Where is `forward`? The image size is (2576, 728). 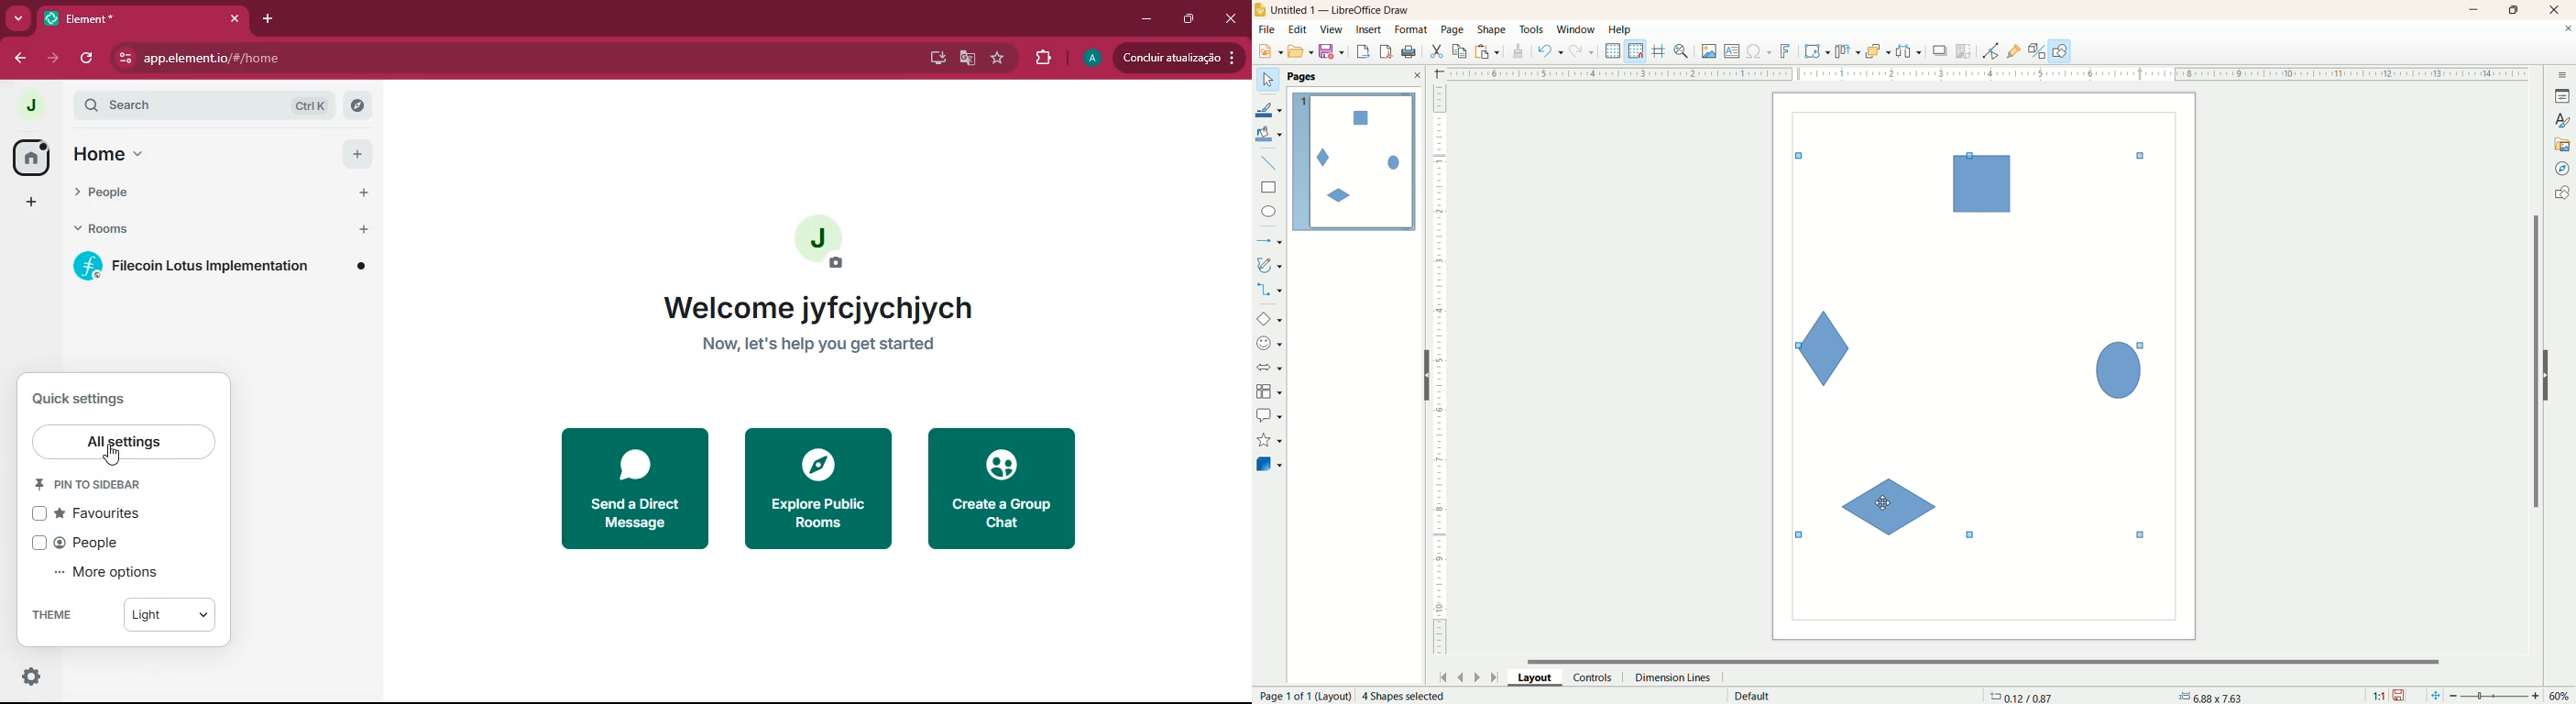
forward is located at coordinates (56, 59).